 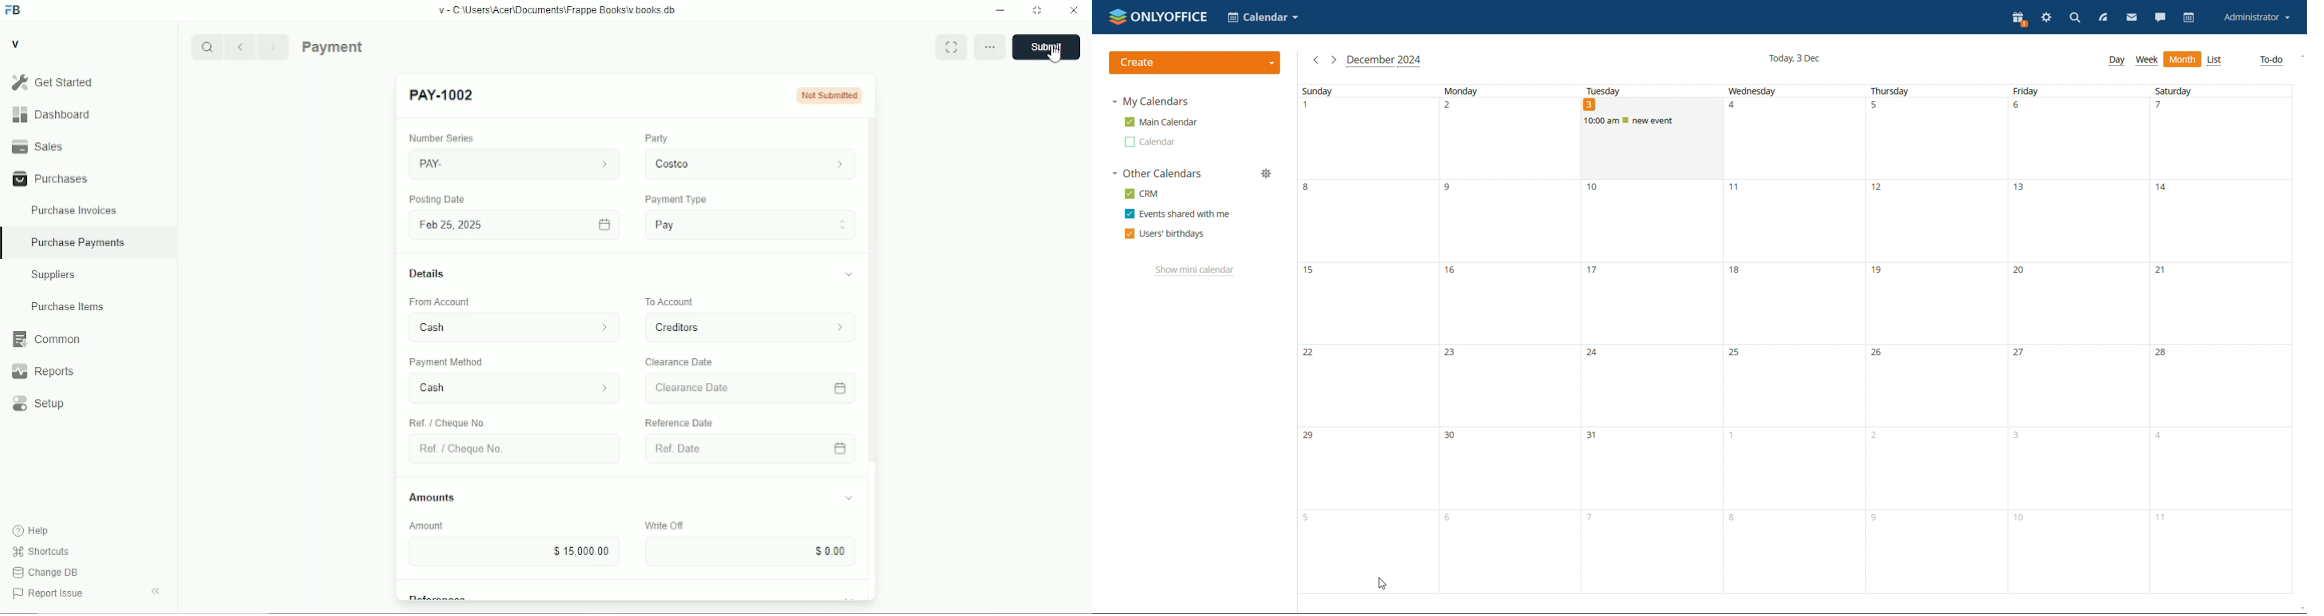 What do you see at coordinates (751, 162) in the screenshot?
I see `costco` at bounding box center [751, 162].